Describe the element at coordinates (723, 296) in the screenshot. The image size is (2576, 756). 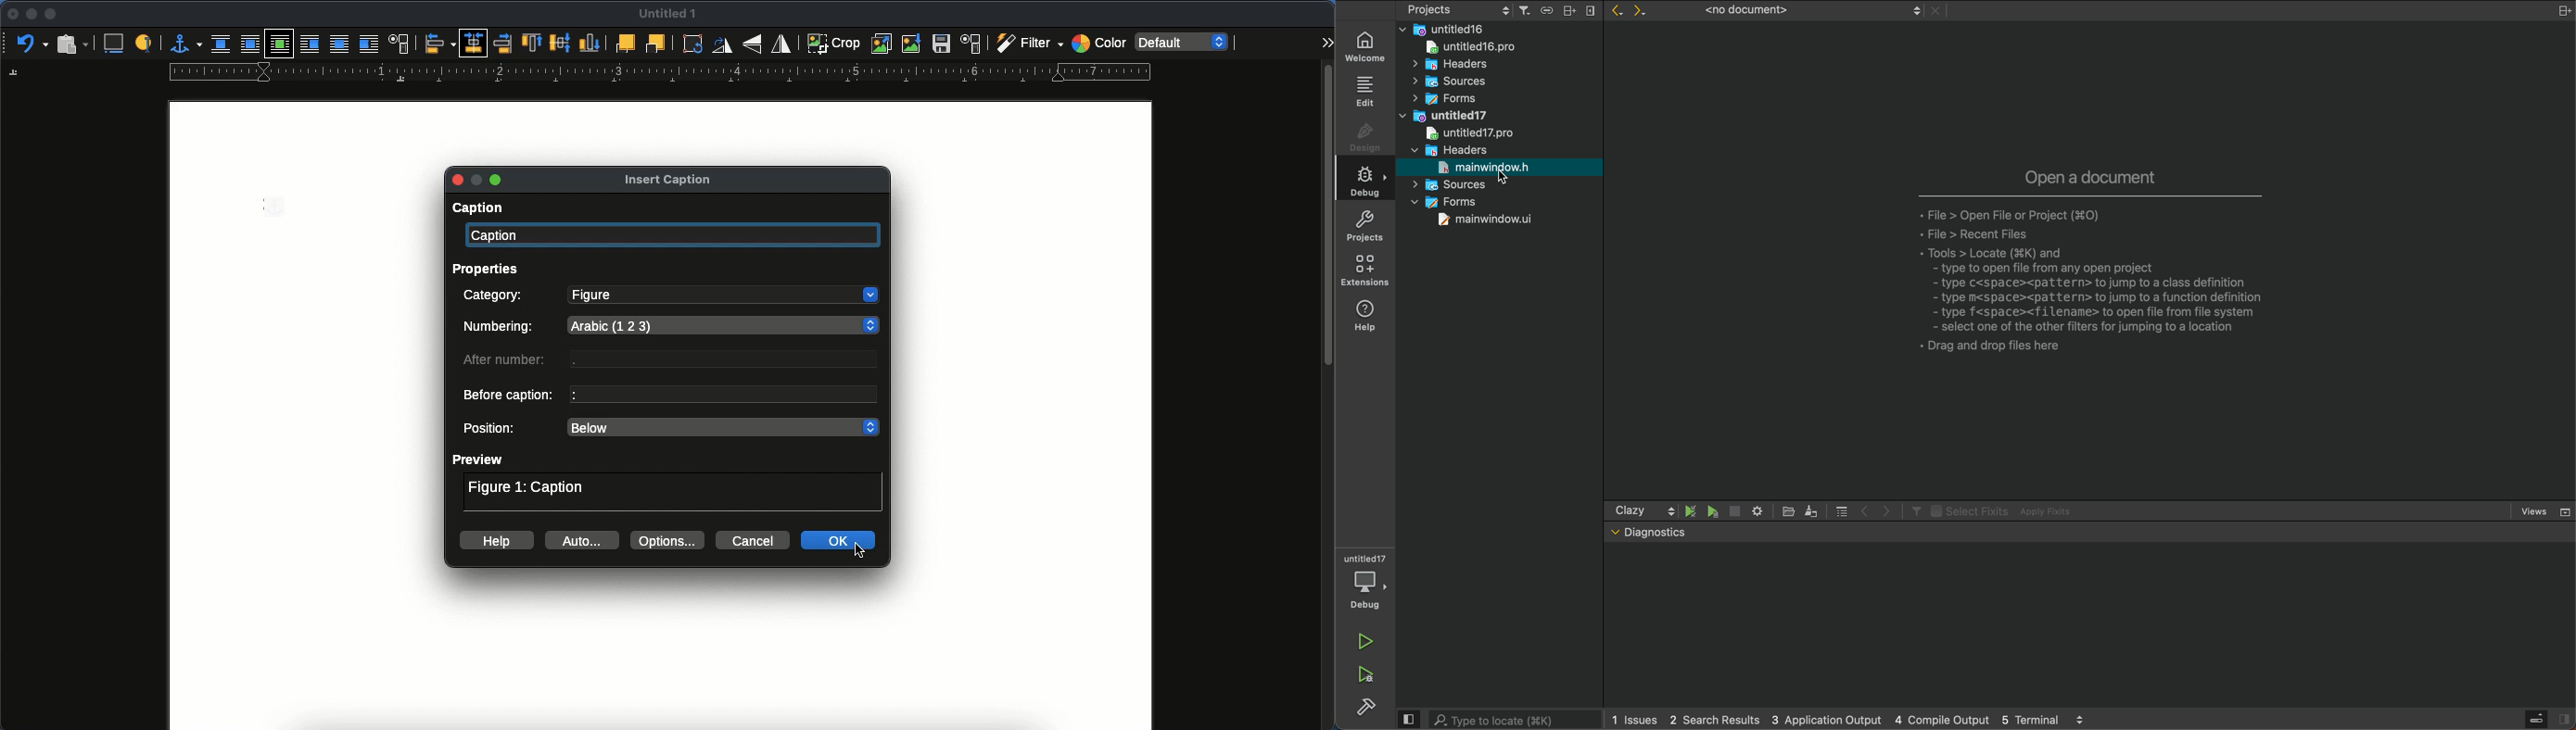
I see `figure` at that location.